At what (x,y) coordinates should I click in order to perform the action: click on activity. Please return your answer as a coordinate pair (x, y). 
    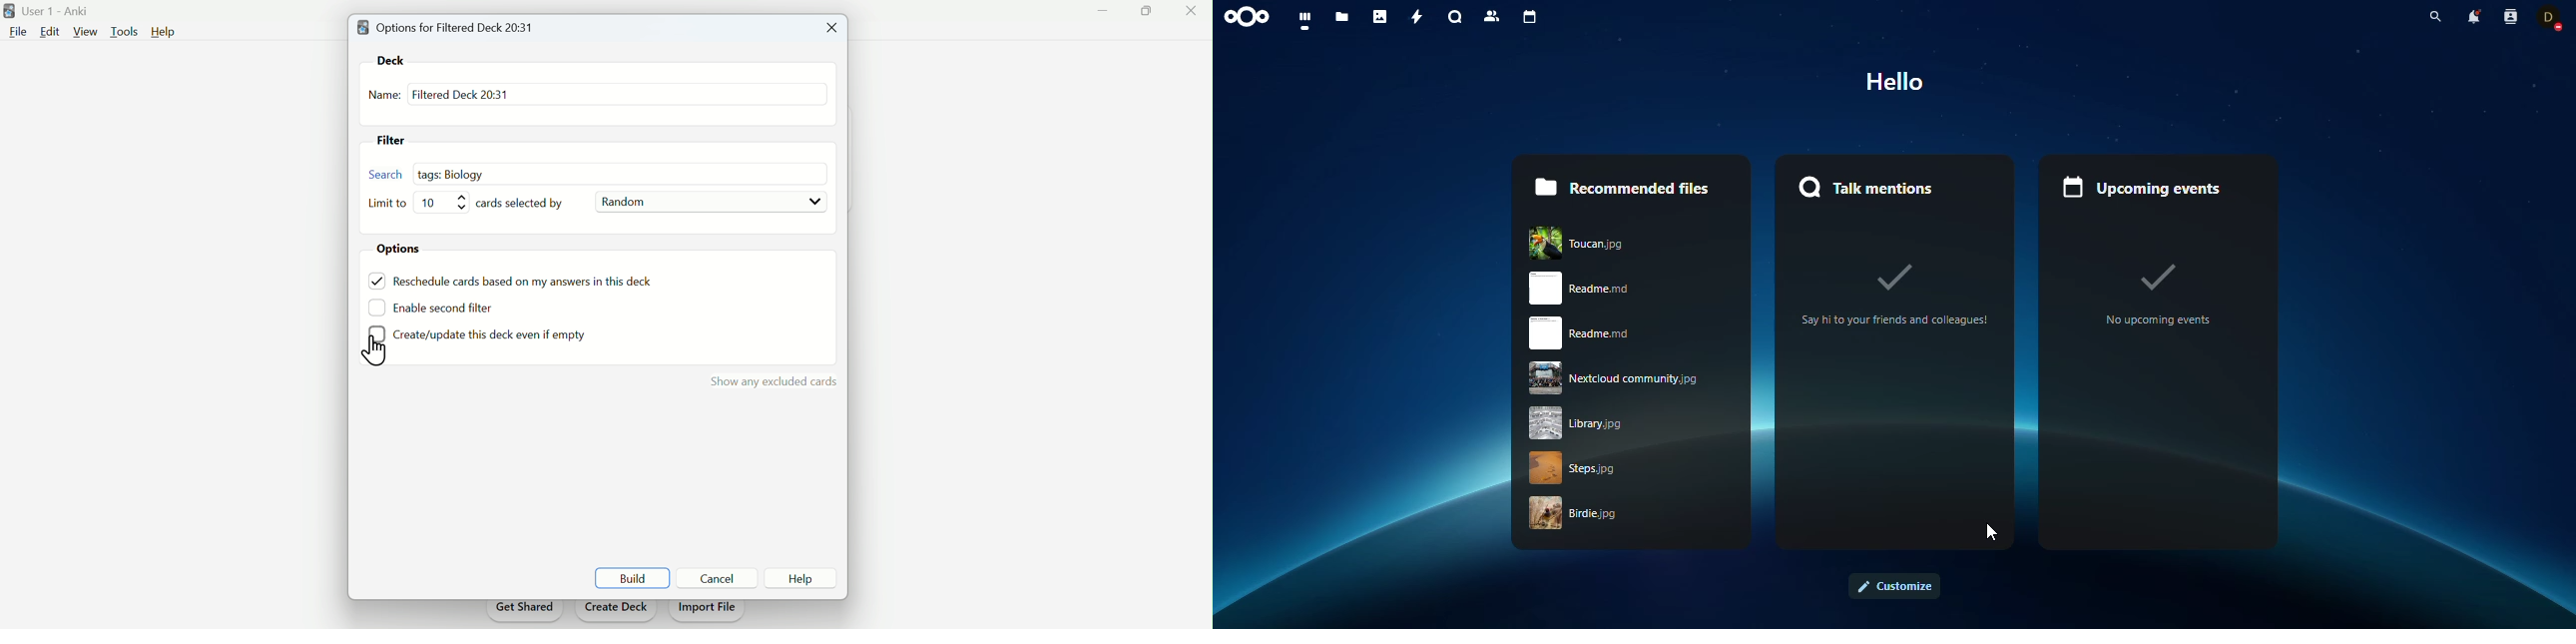
    Looking at the image, I should click on (1419, 18).